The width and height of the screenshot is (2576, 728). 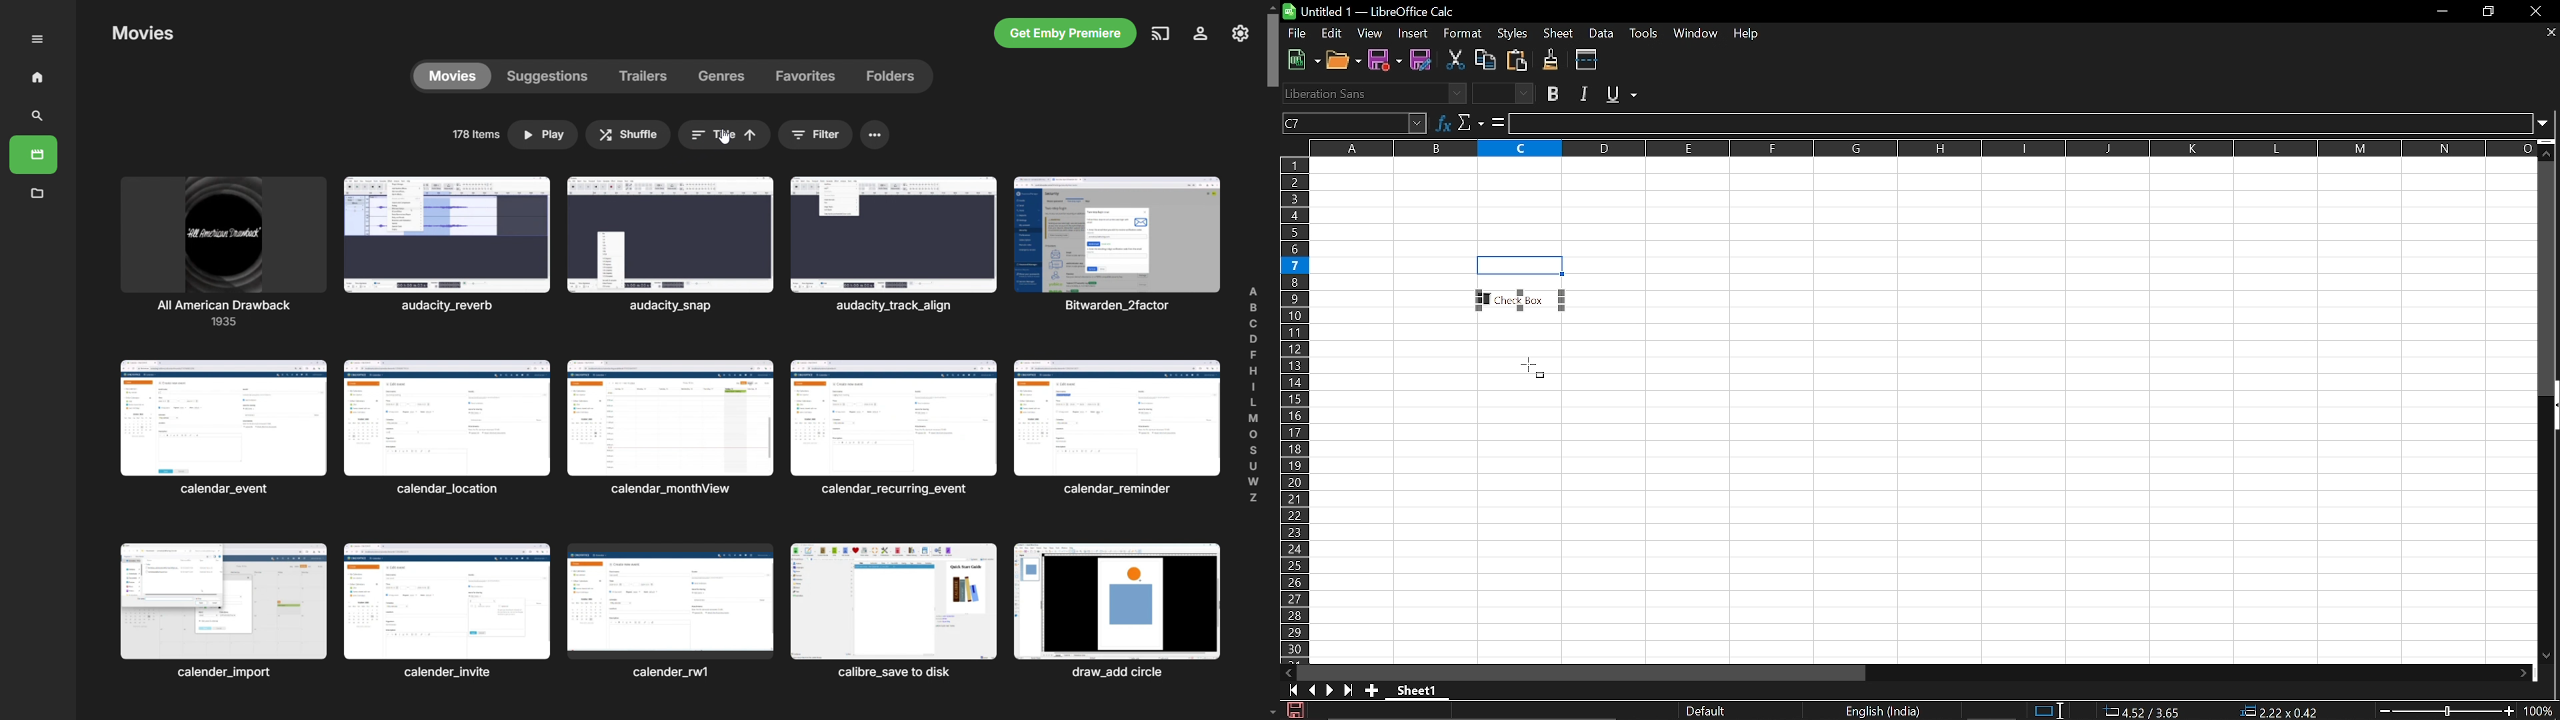 I want to click on menu, so click(x=875, y=135).